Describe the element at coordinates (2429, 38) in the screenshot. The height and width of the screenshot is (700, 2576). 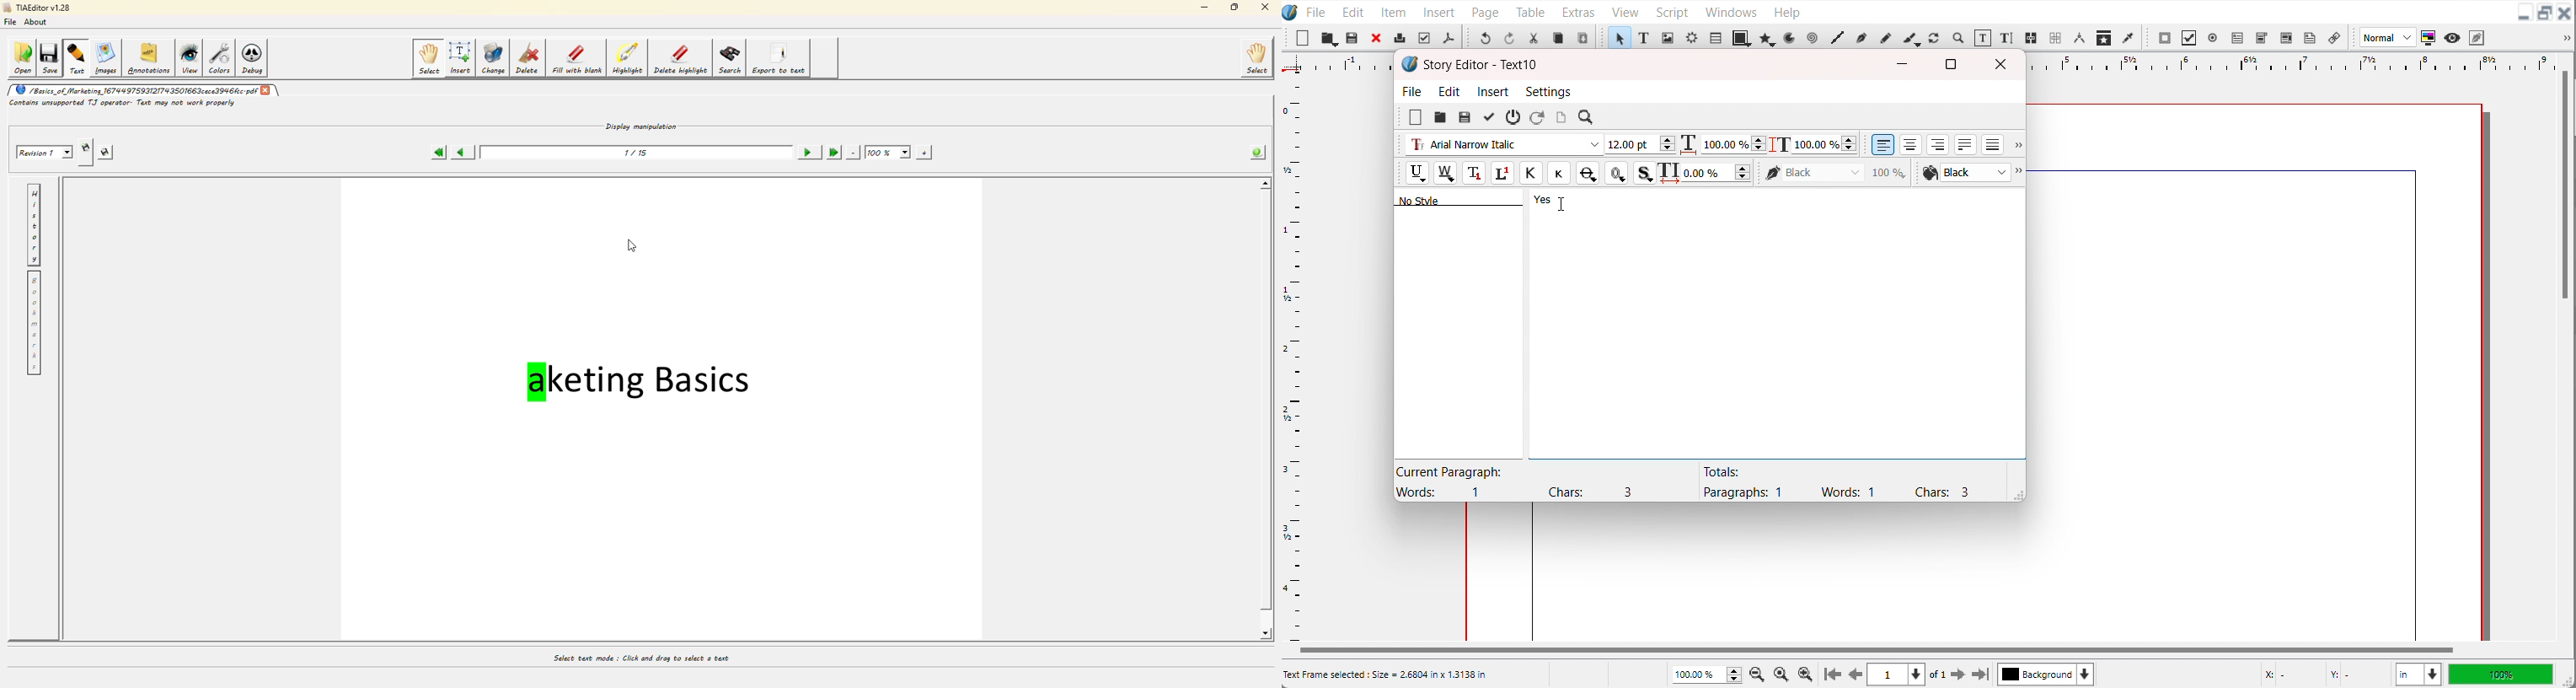
I see `Toggle color` at that location.